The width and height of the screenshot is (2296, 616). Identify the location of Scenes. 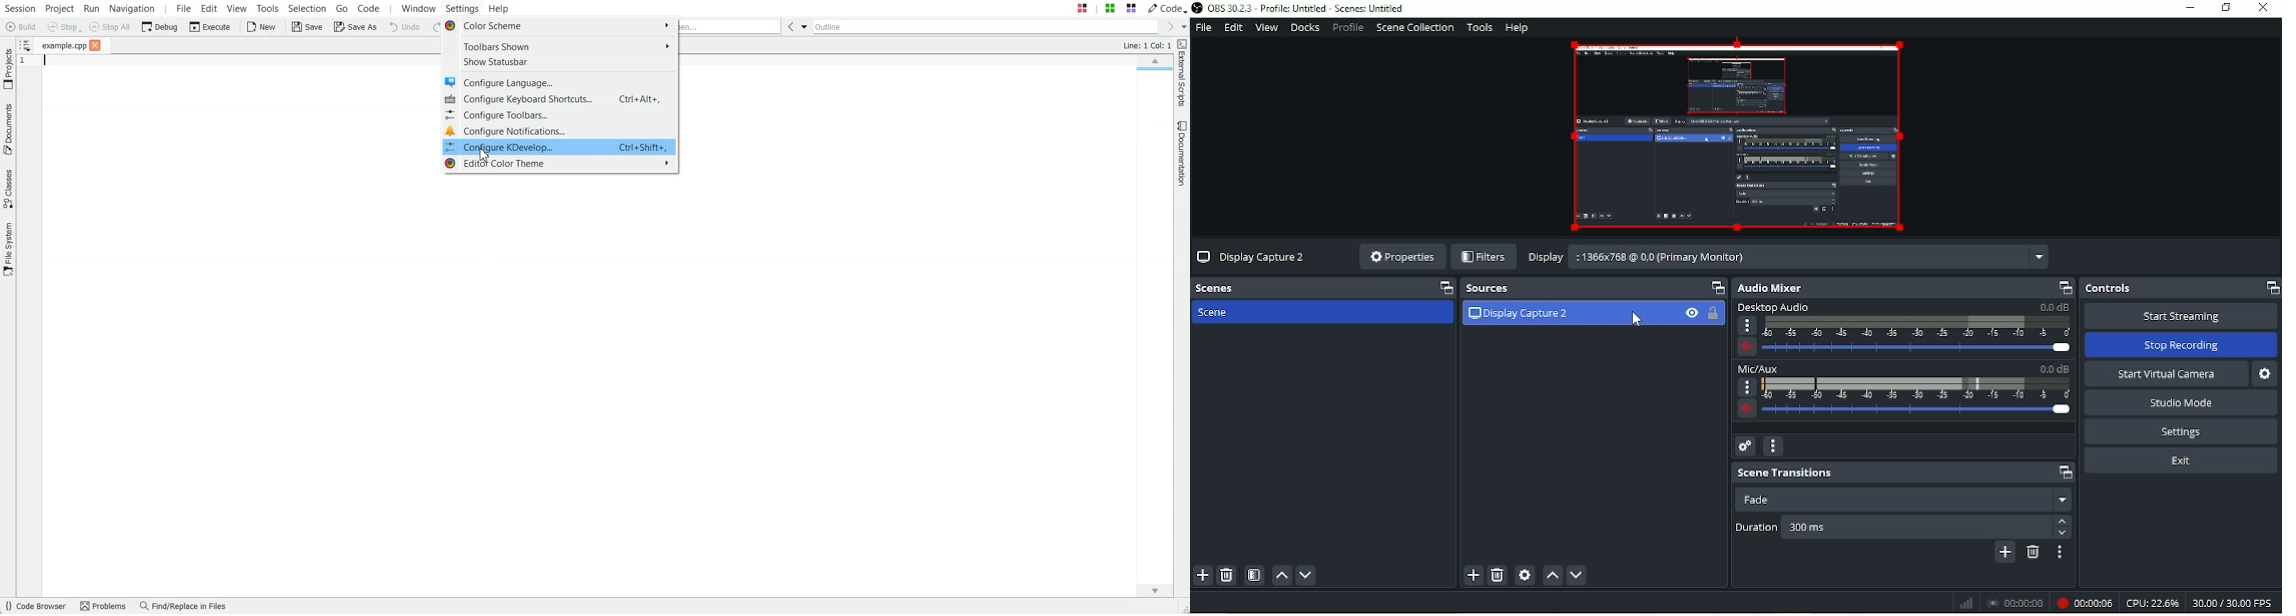
(1323, 288).